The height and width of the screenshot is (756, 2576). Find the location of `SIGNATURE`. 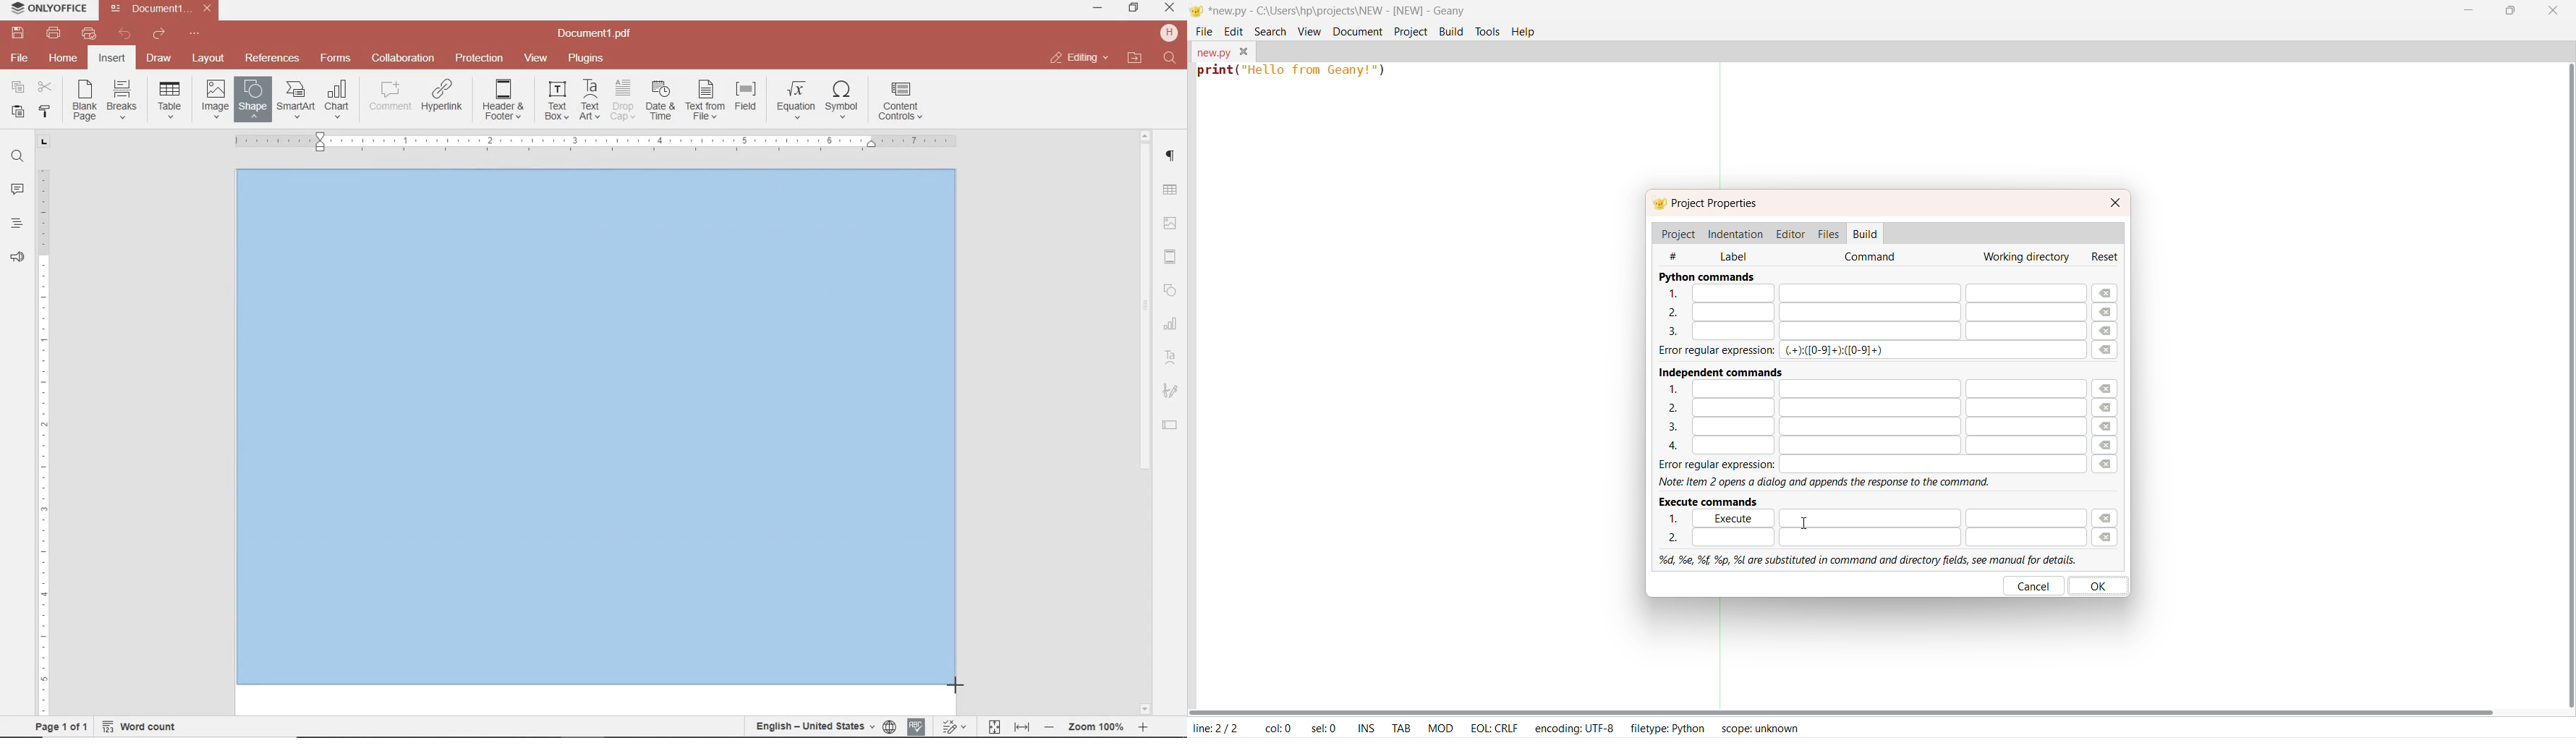

SIGNATURE is located at coordinates (1170, 392).